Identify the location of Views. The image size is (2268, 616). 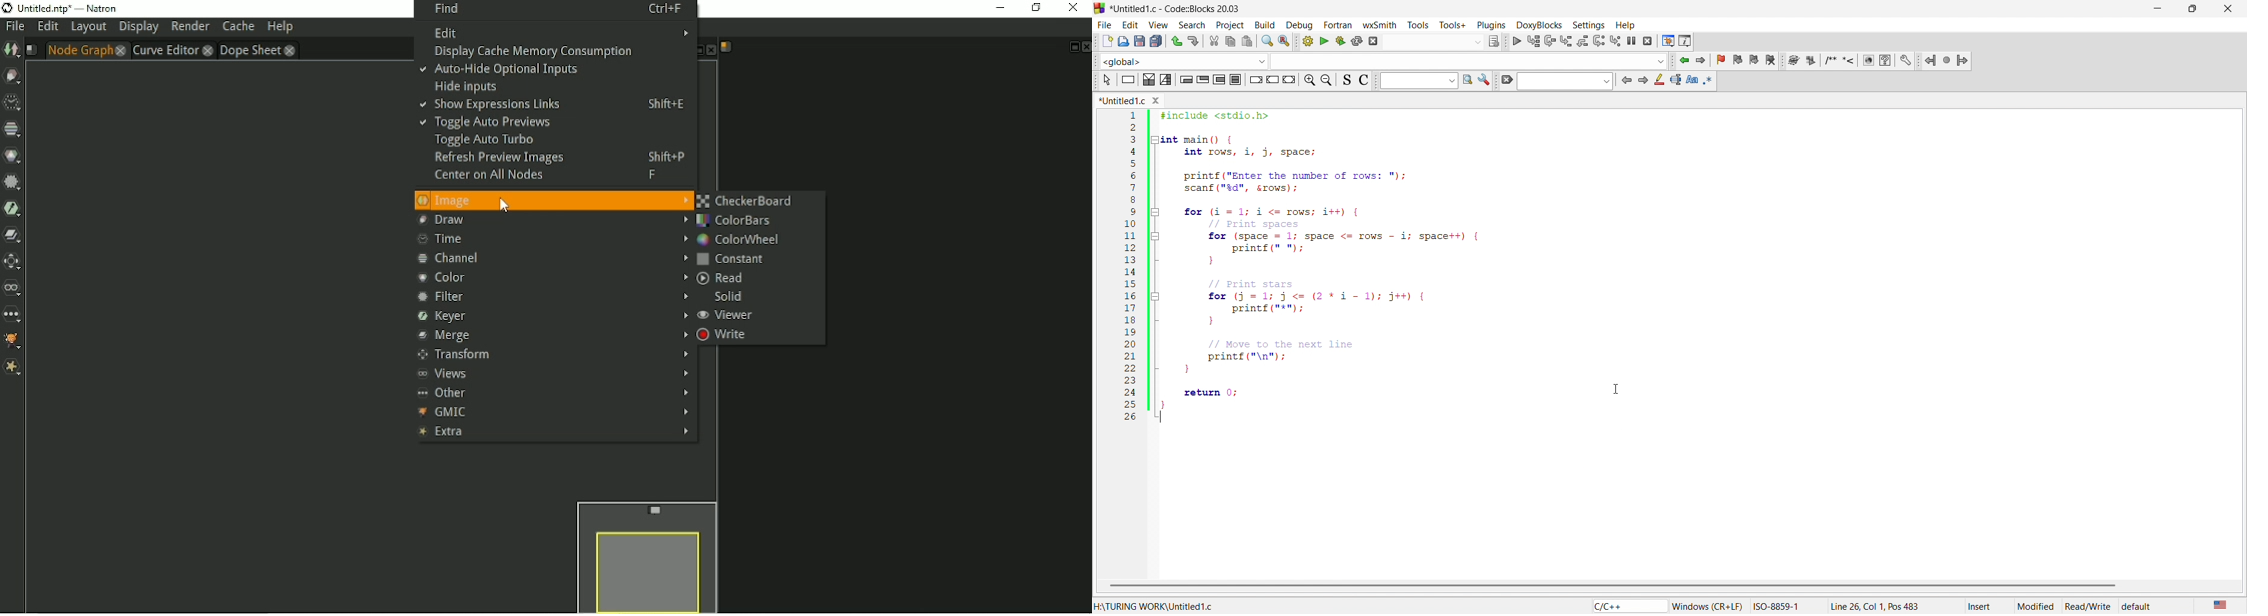
(13, 288).